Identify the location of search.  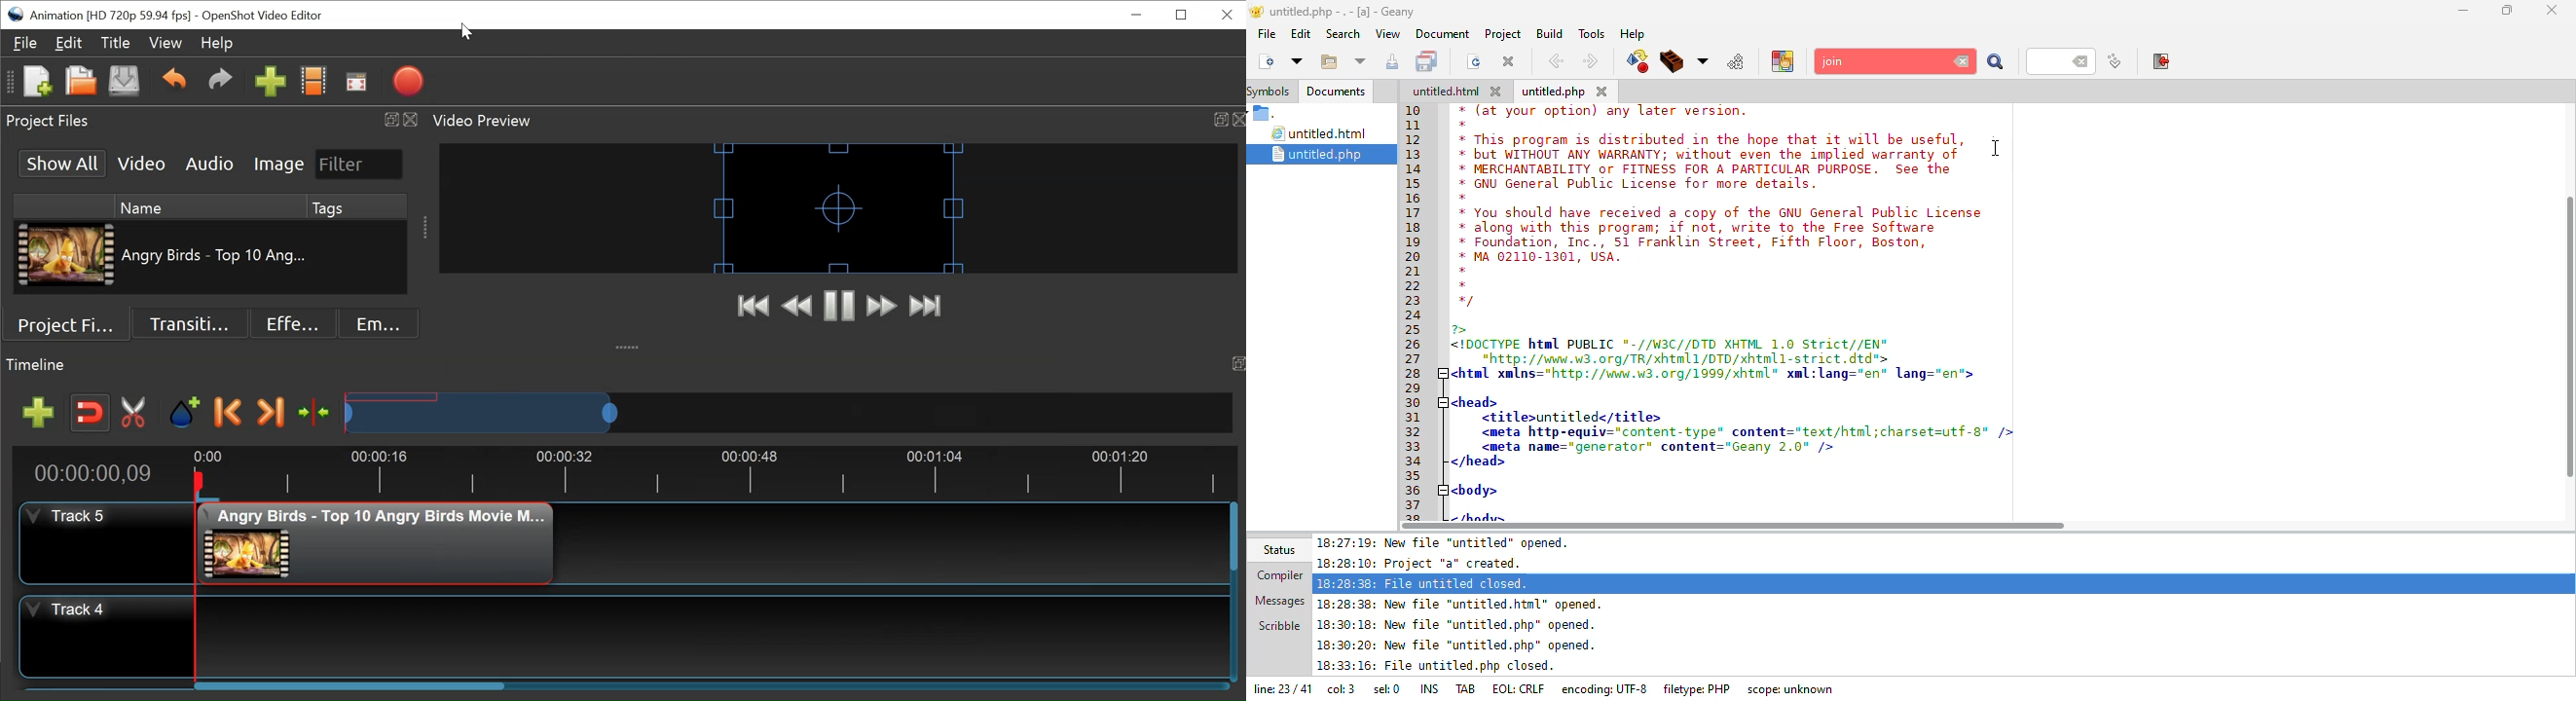
(1343, 34).